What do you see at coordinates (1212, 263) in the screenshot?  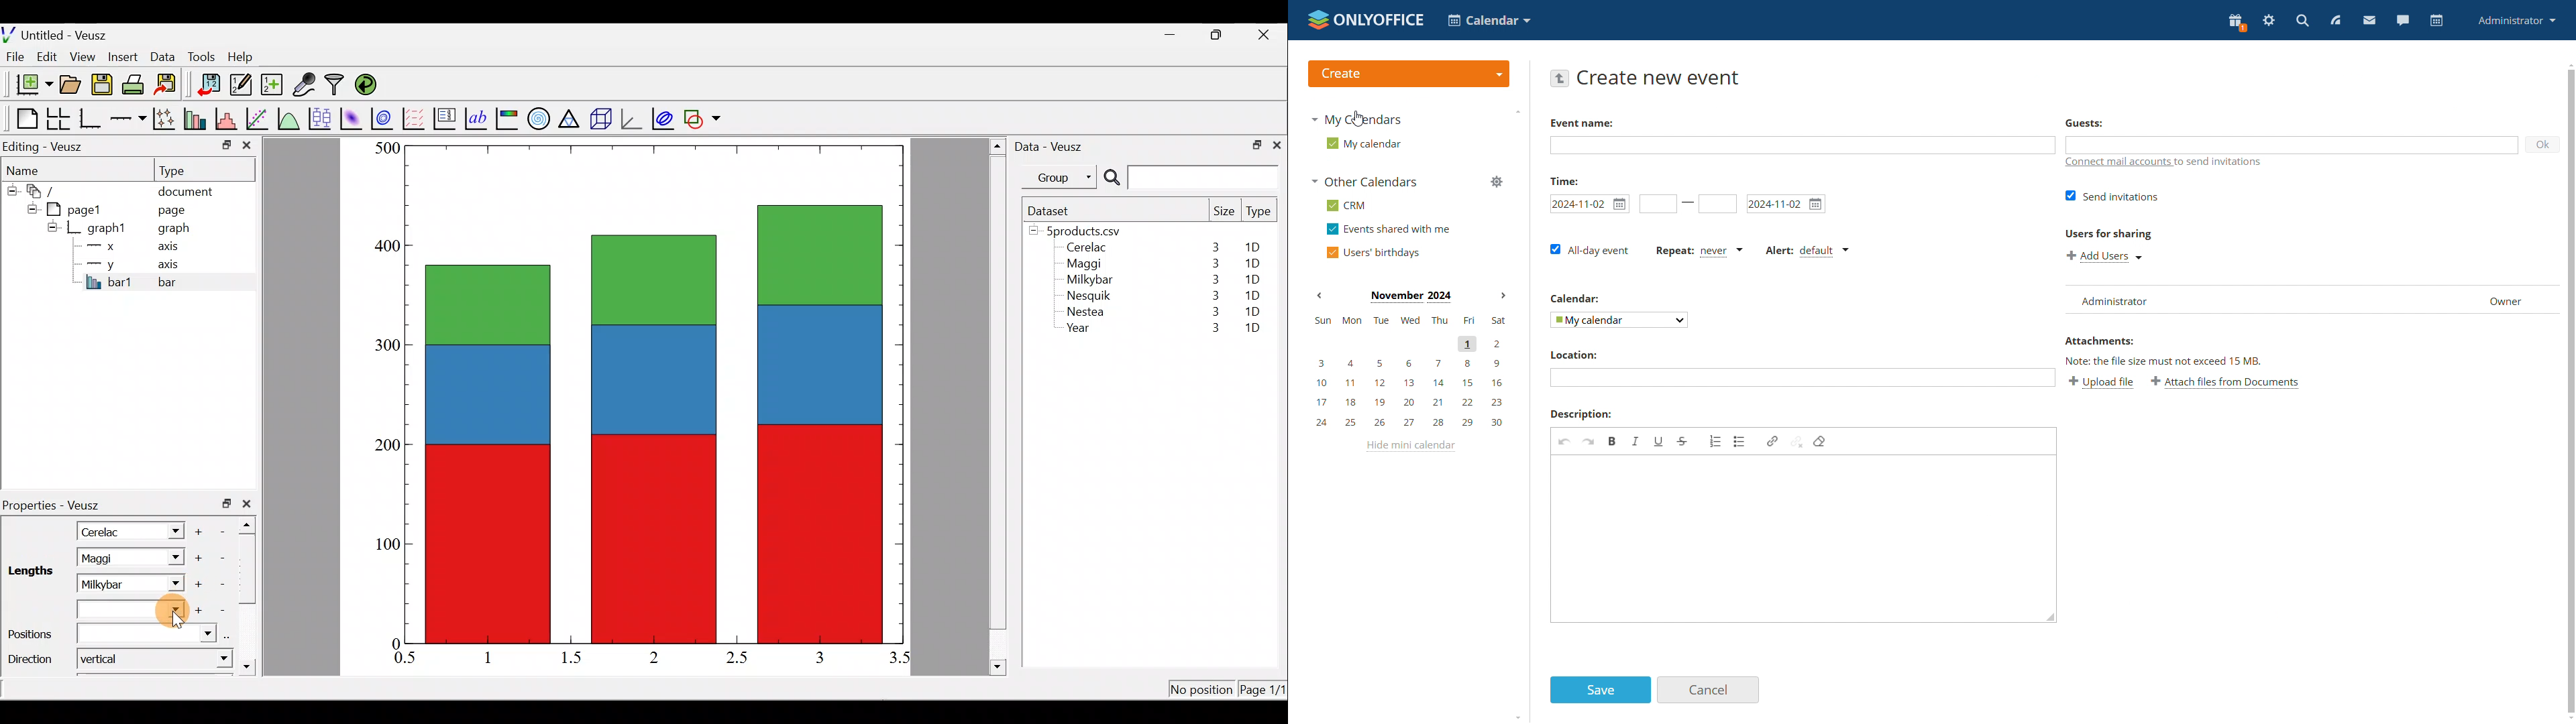 I see `3` at bounding box center [1212, 263].